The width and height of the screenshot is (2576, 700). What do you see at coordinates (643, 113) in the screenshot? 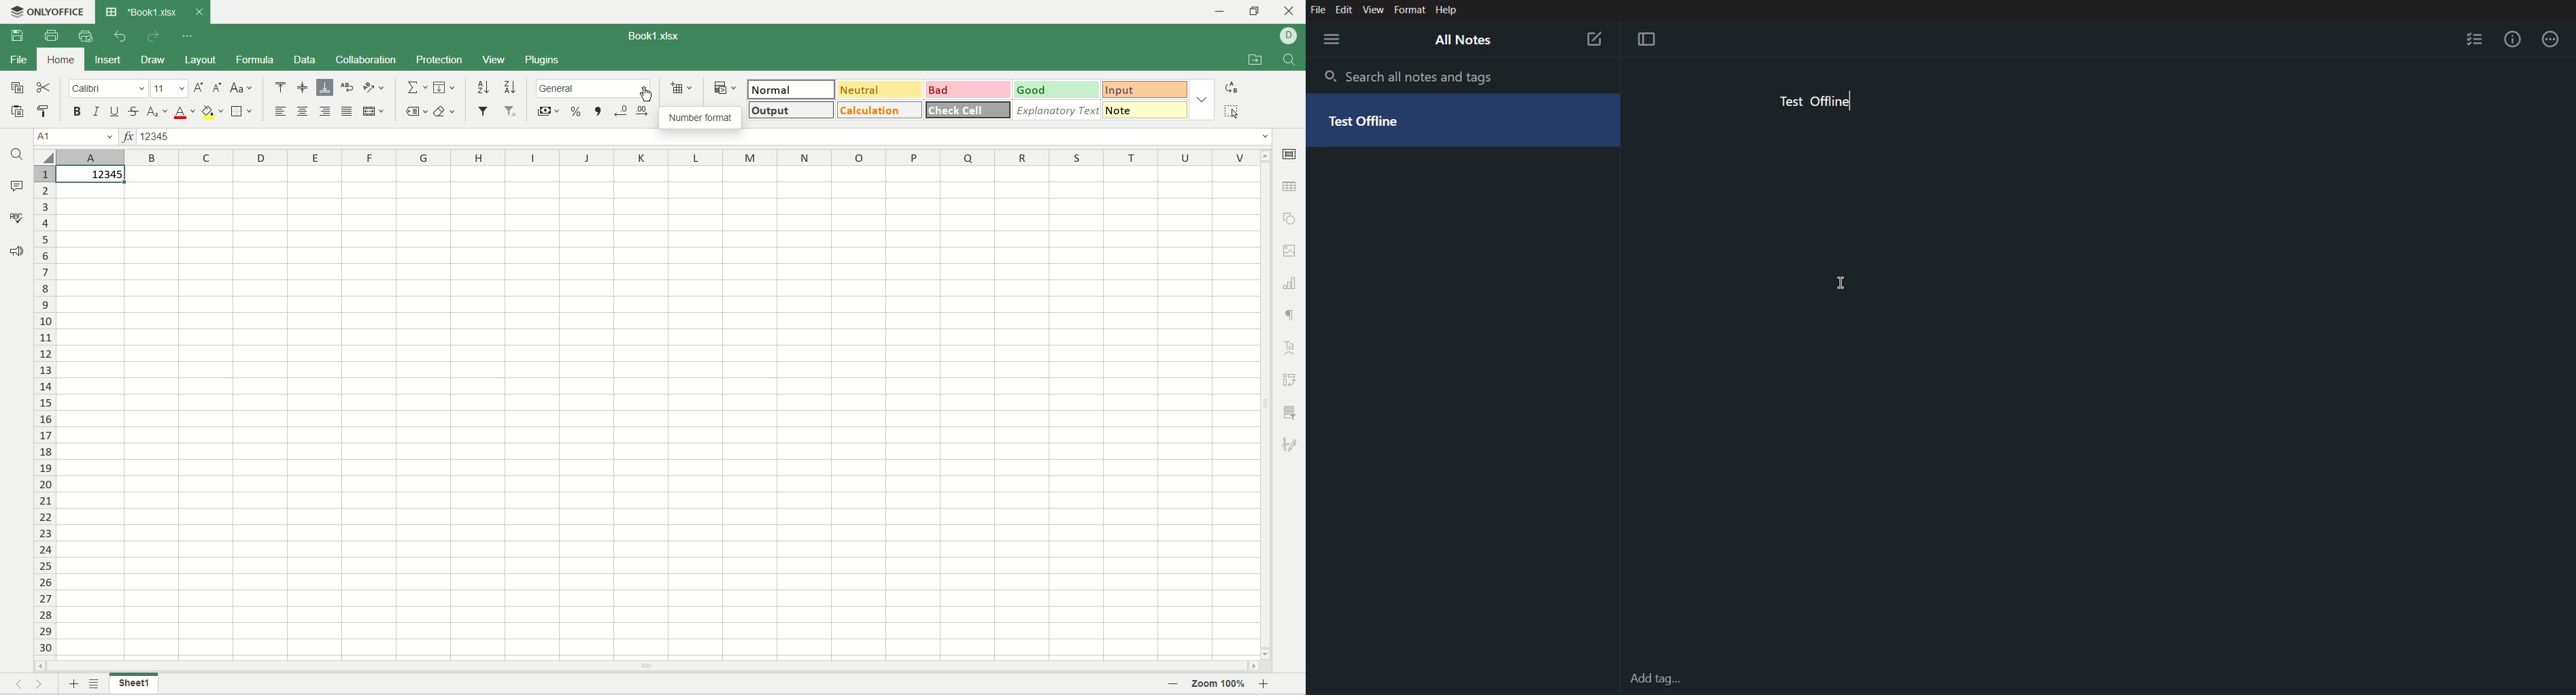
I see `increase decimal` at bounding box center [643, 113].